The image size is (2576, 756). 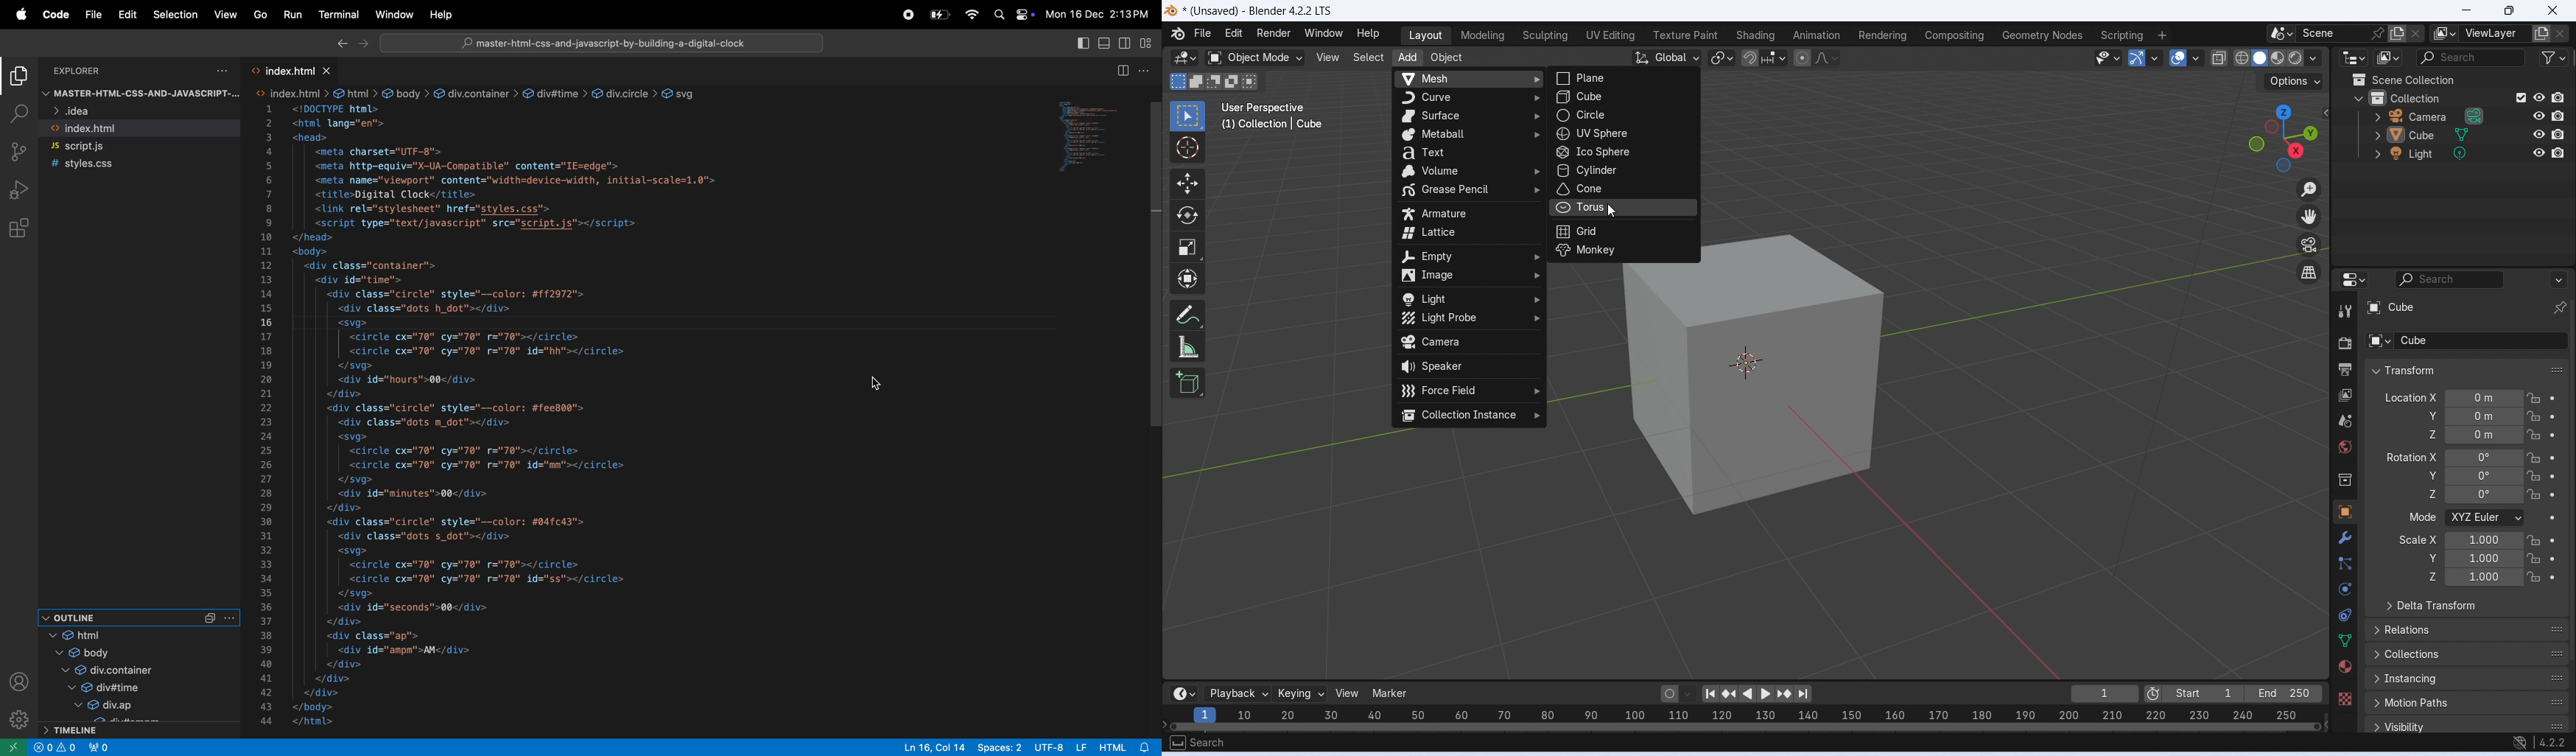 I want to click on Modifiers, so click(x=2348, y=537).